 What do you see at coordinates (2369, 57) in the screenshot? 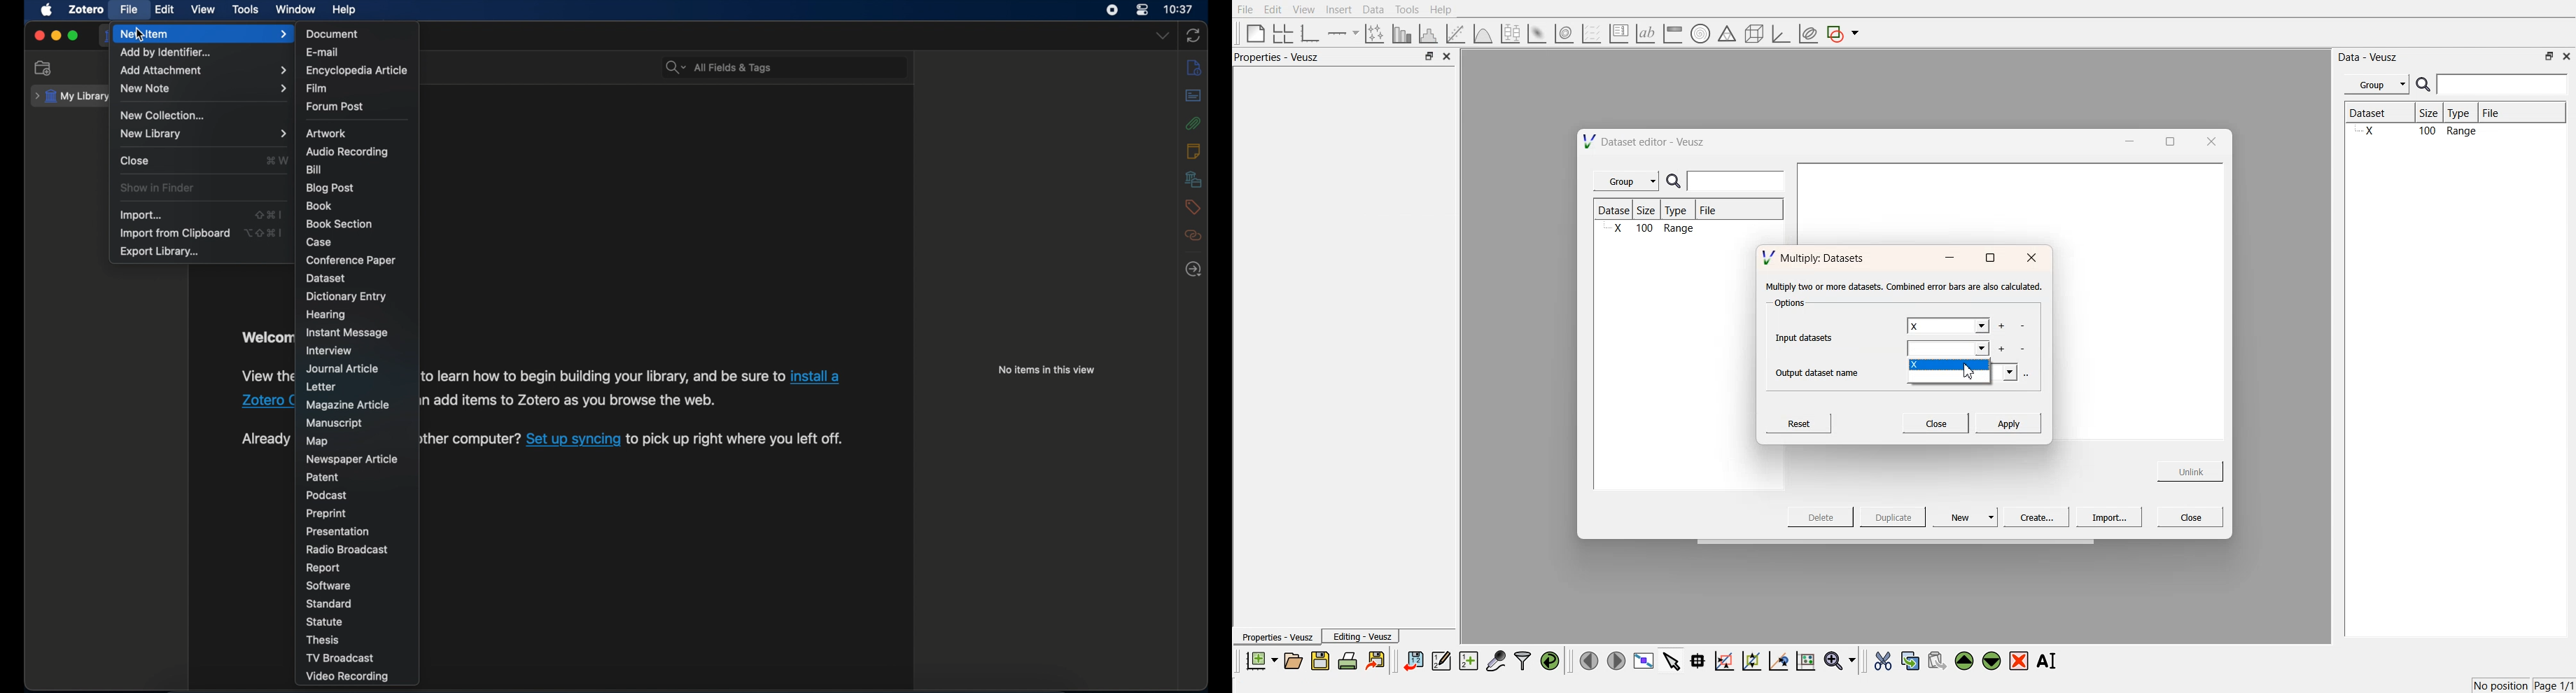
I see `Data - Veusz` at bounding box center [2369, 57].